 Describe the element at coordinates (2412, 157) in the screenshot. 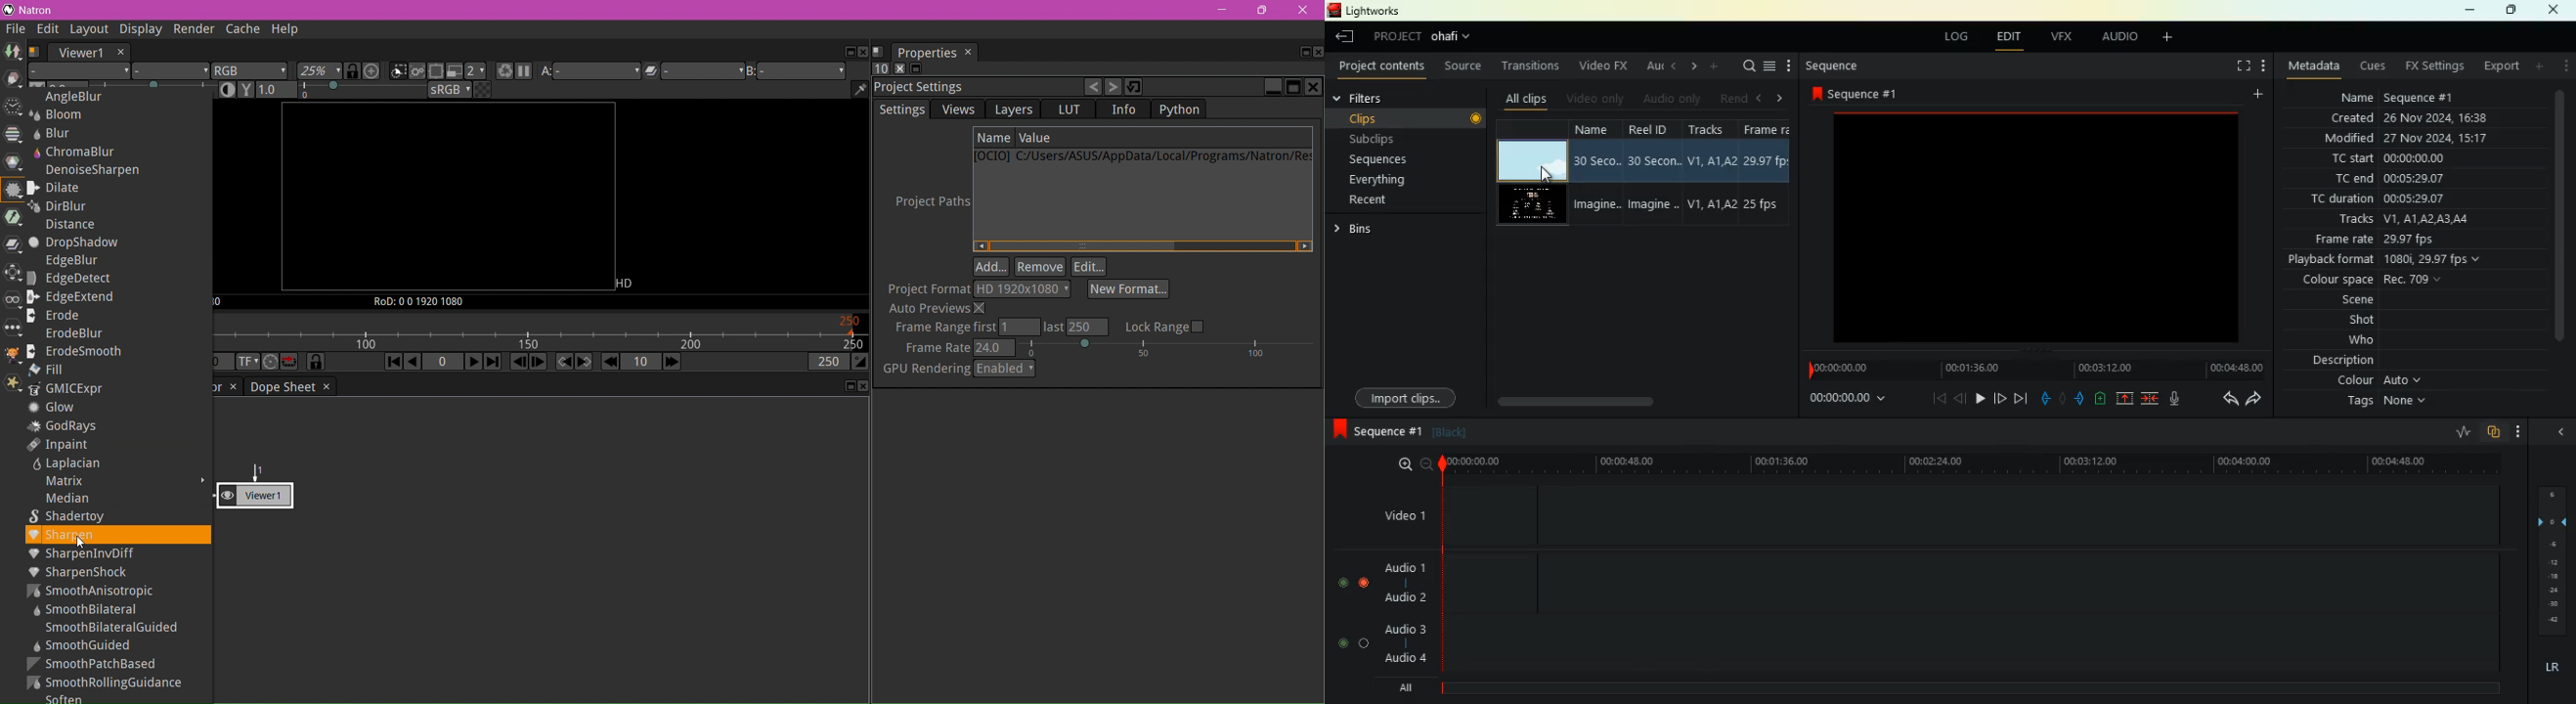

I see `tc start` at that location.